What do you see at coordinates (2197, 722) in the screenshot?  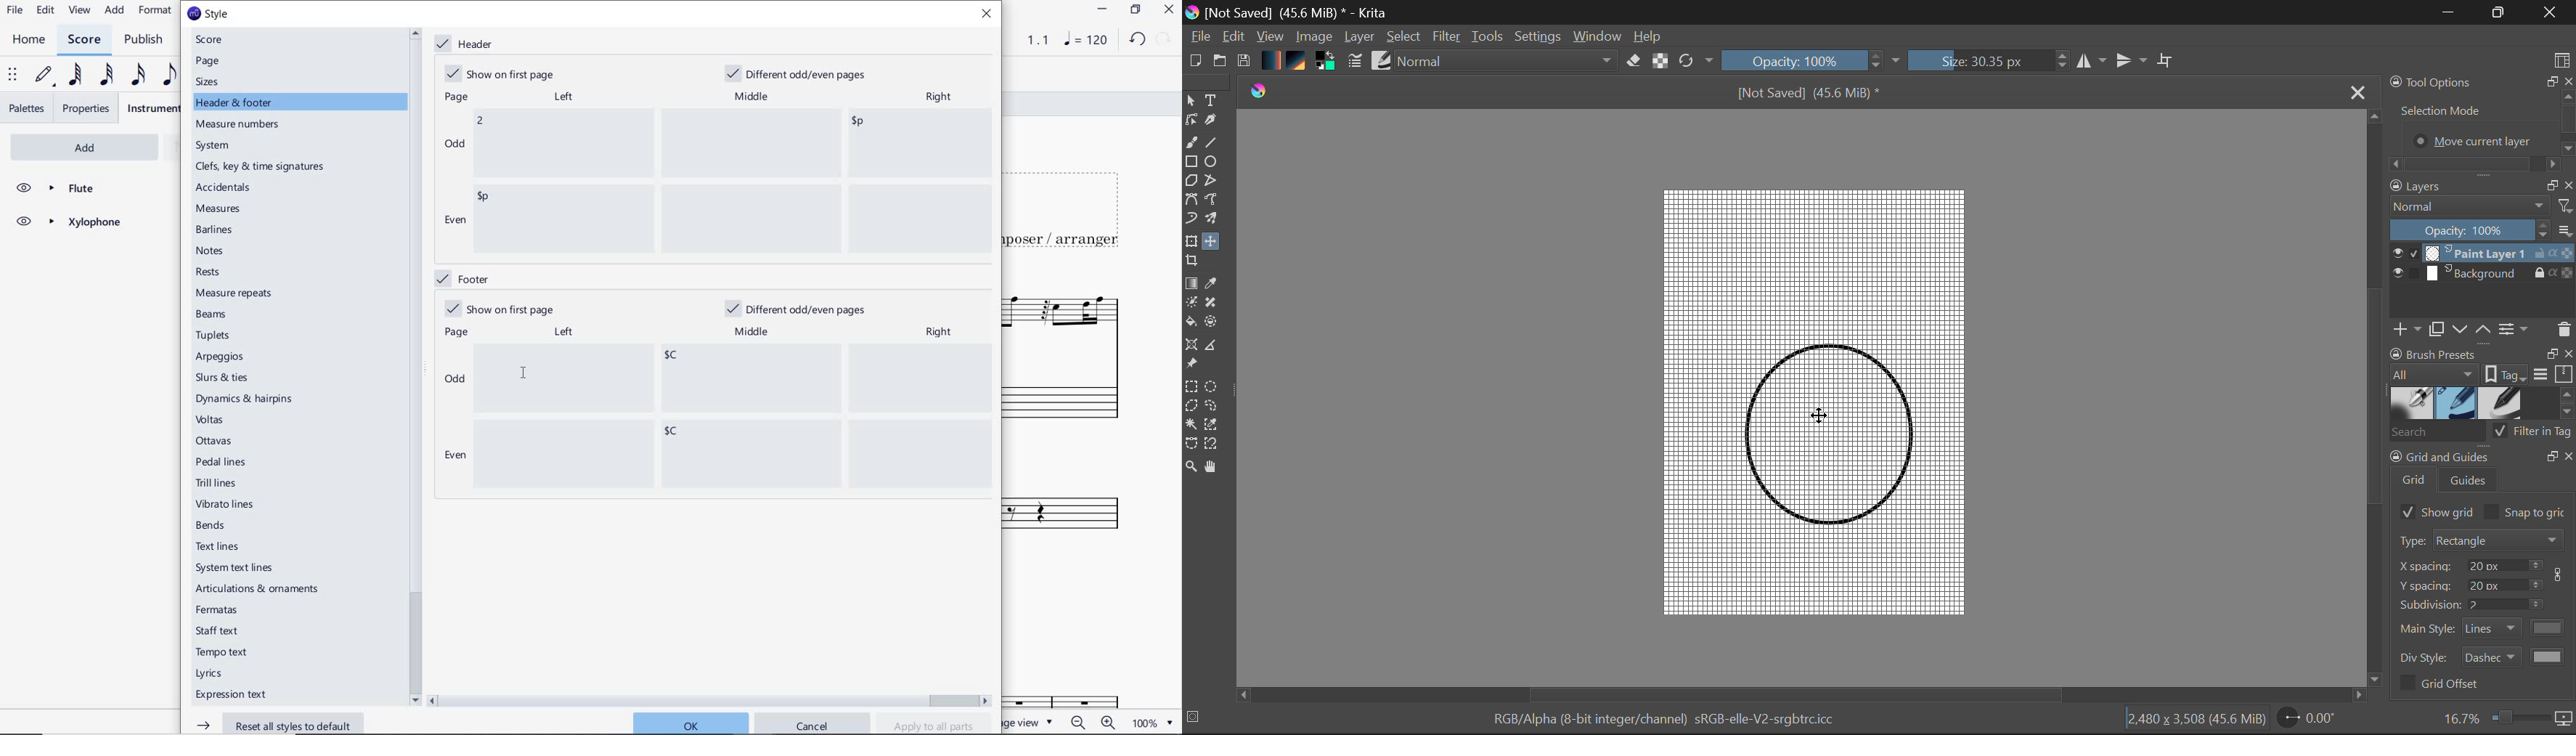 I see `Document Dimensions` at bounding box center [2197, 722].